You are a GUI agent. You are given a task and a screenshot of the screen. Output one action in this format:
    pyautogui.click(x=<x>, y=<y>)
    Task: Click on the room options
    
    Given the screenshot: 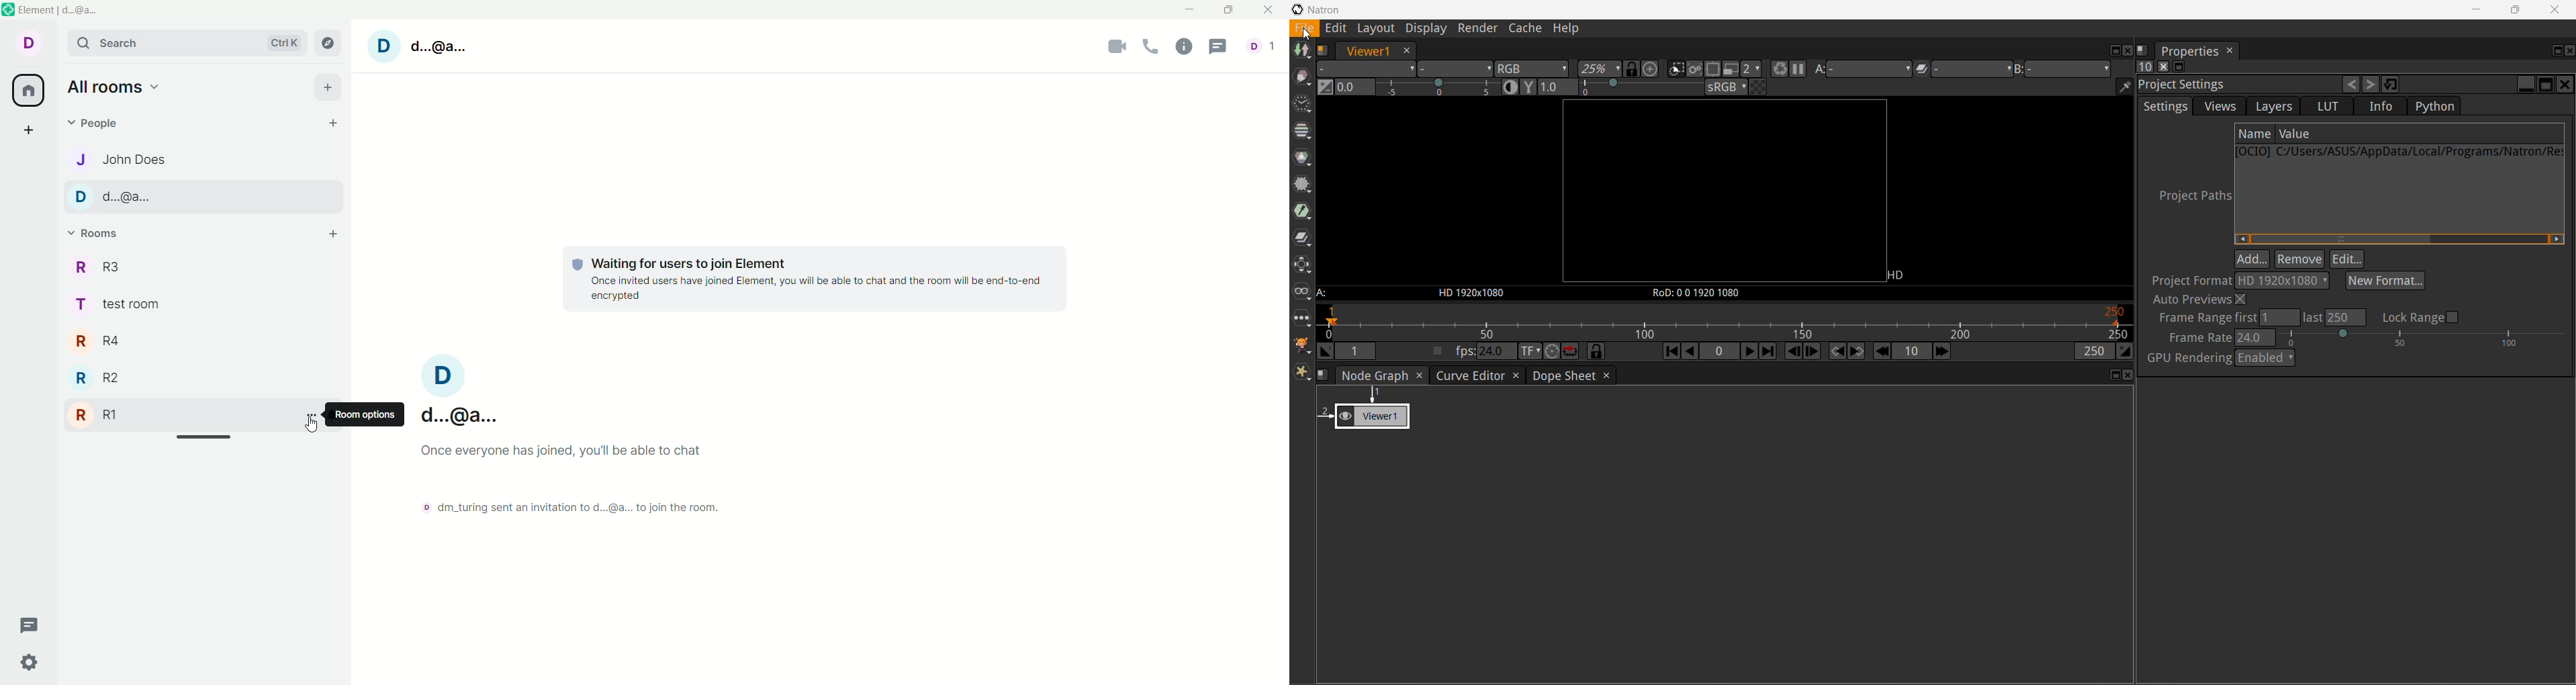 What is the action you would take?
    pyautogui.click(x=306, y=411)
    